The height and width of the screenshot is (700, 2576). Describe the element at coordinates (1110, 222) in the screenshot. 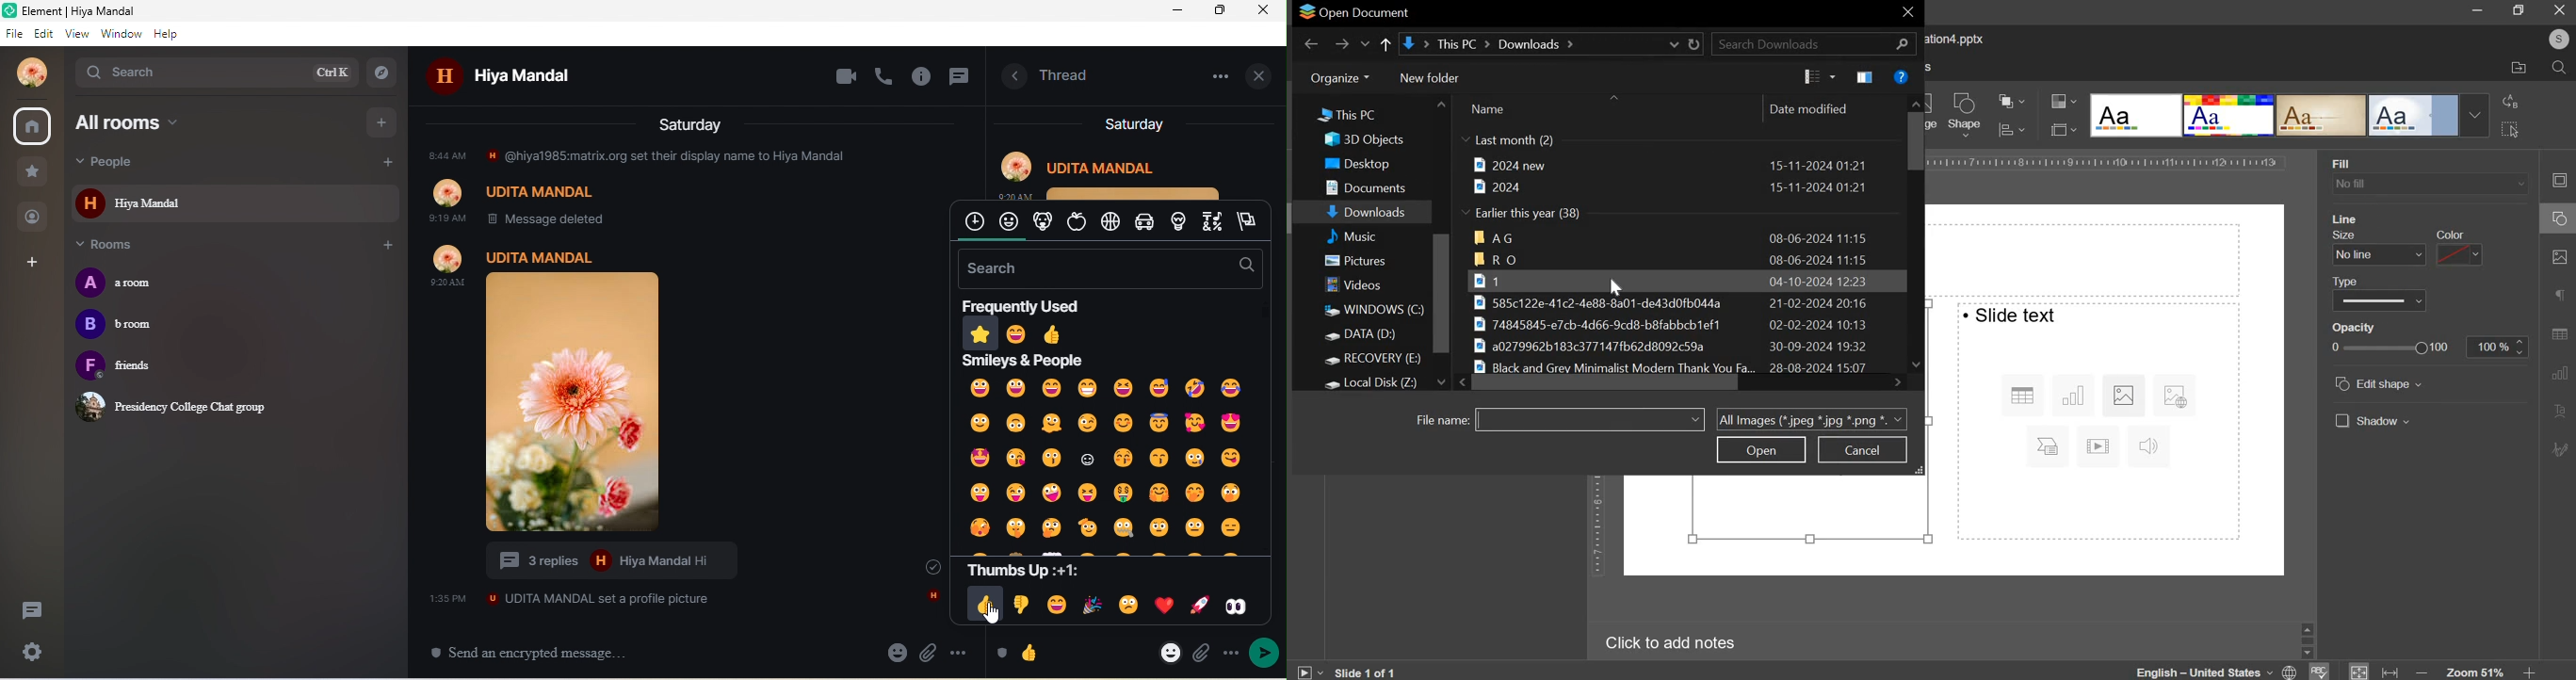

I see `emoji types` at that location.